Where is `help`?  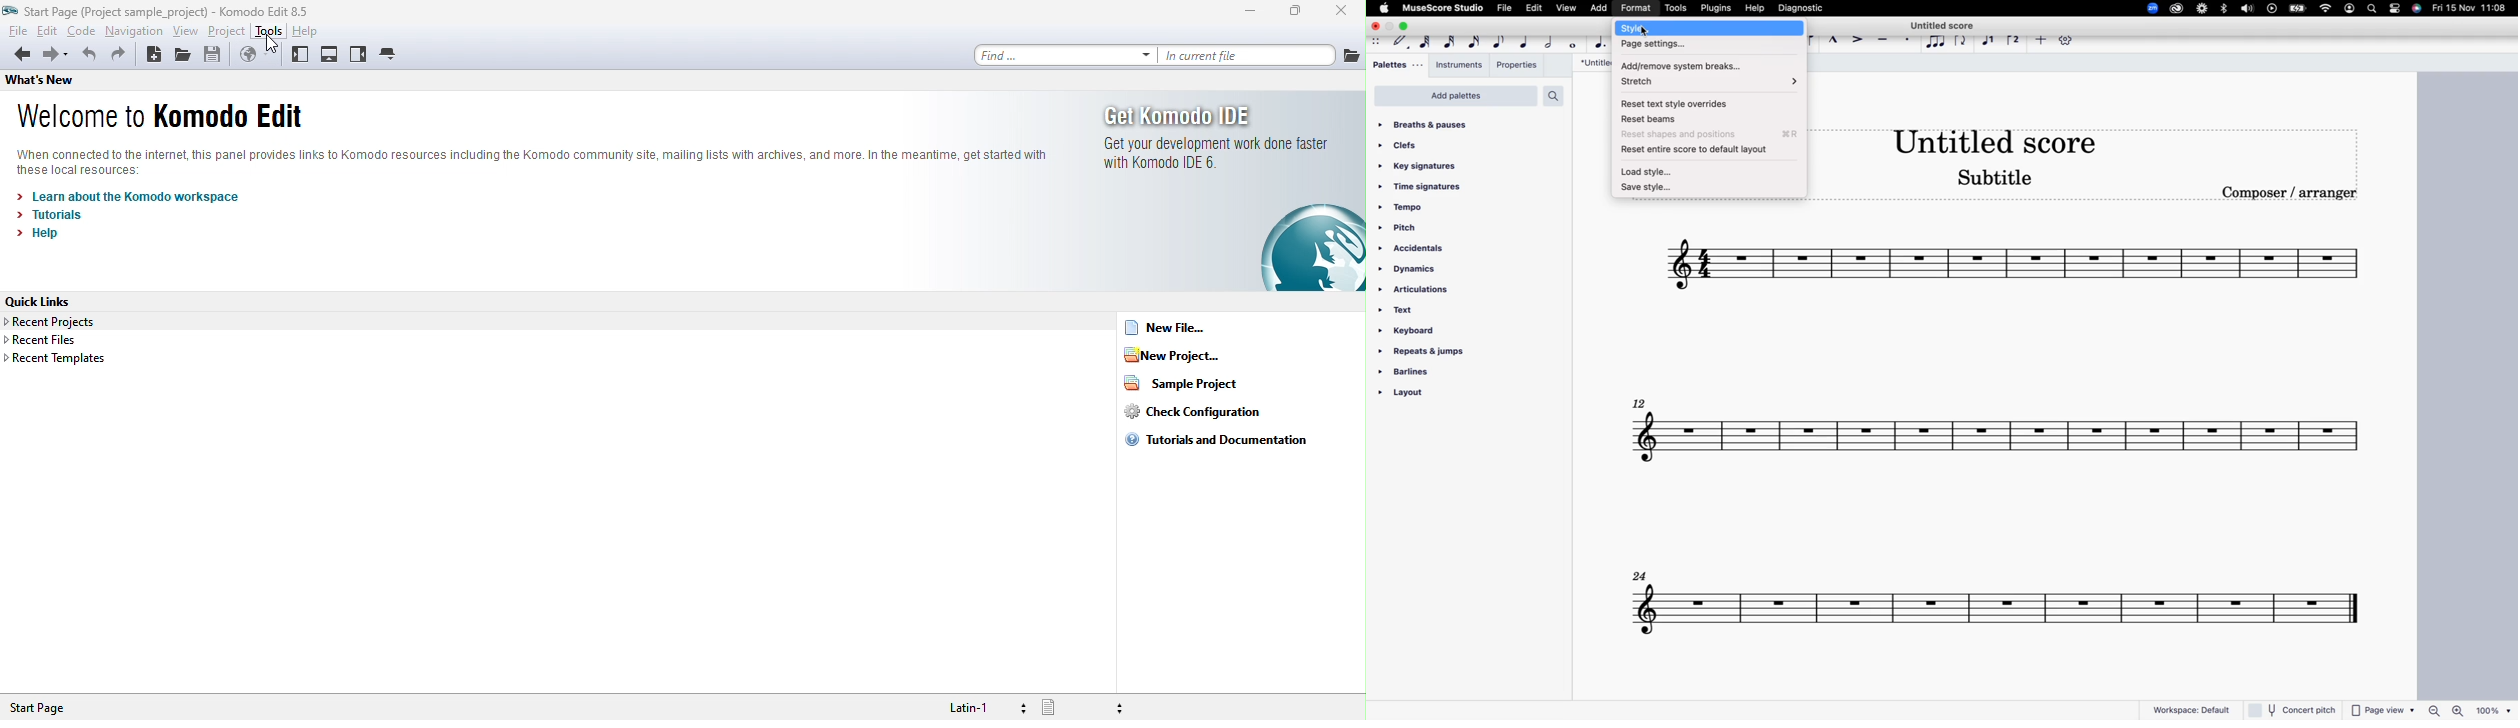 help is located at coordinates (46, 239).